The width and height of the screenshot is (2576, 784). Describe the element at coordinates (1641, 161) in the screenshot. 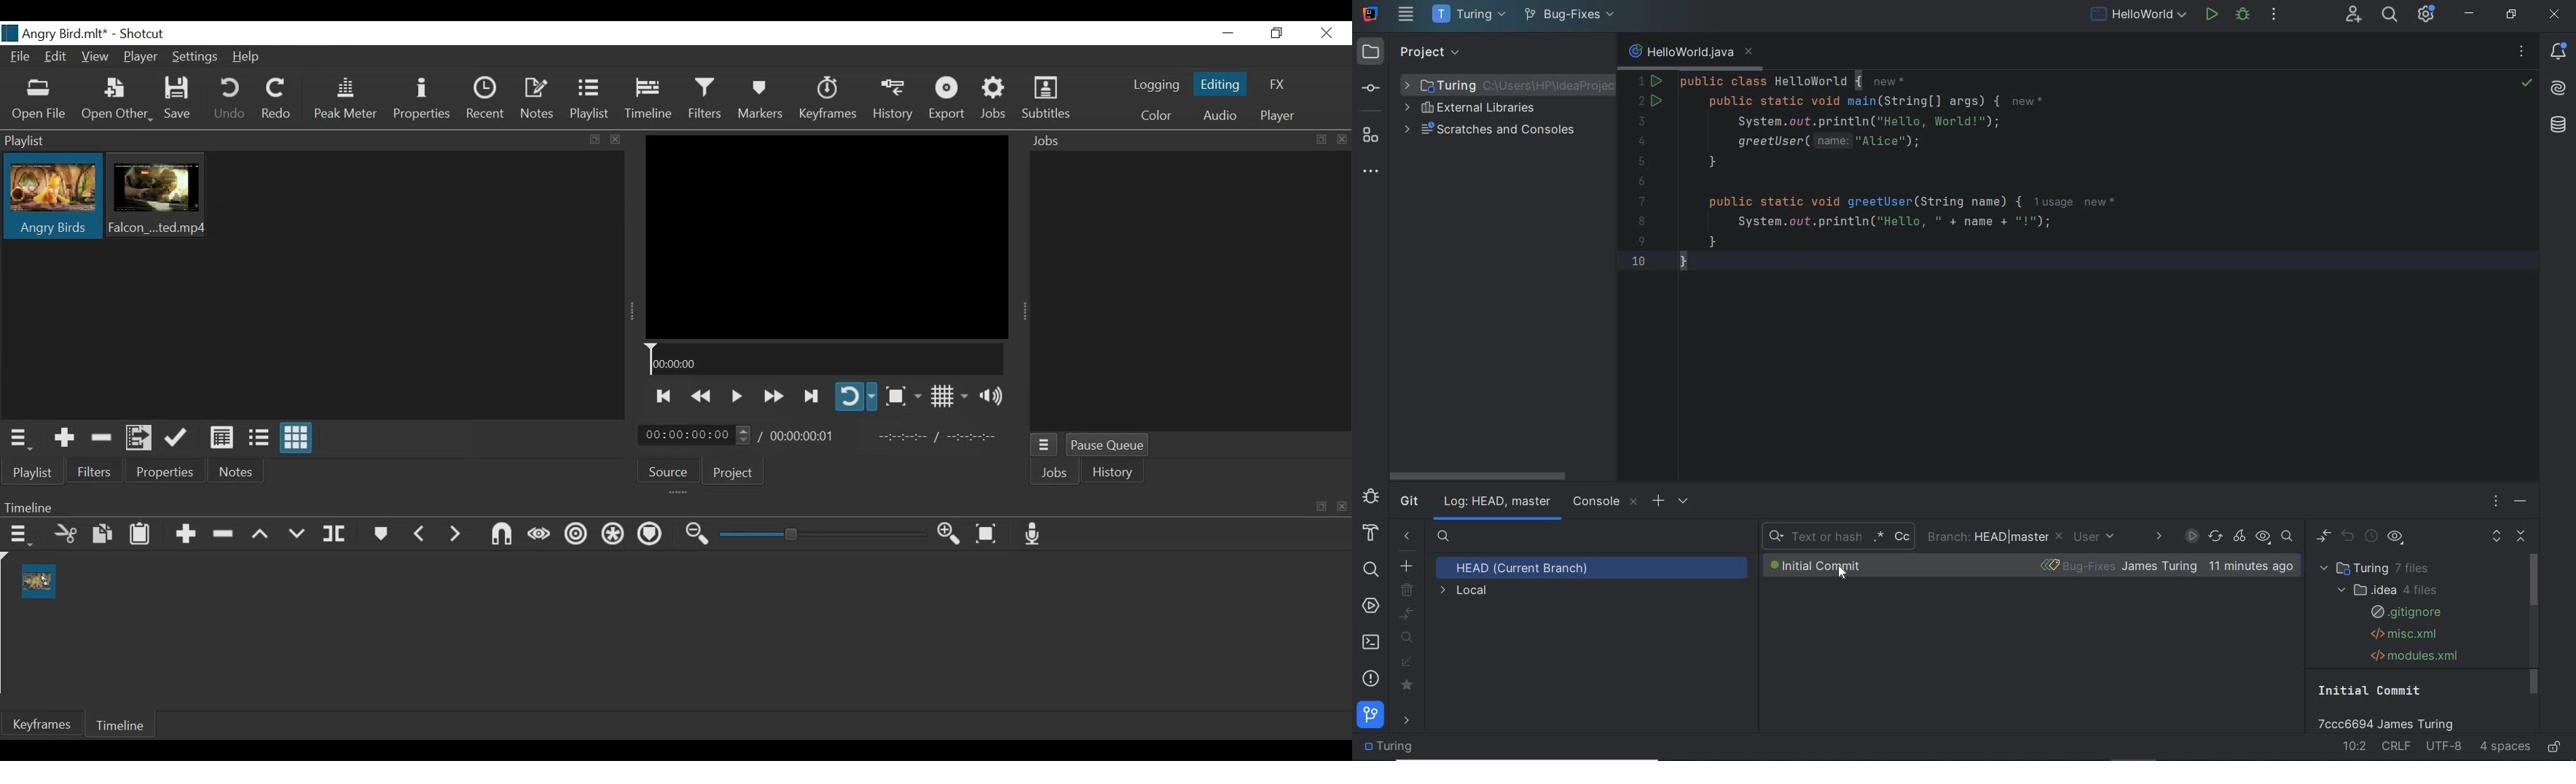

I see `5` at that location.